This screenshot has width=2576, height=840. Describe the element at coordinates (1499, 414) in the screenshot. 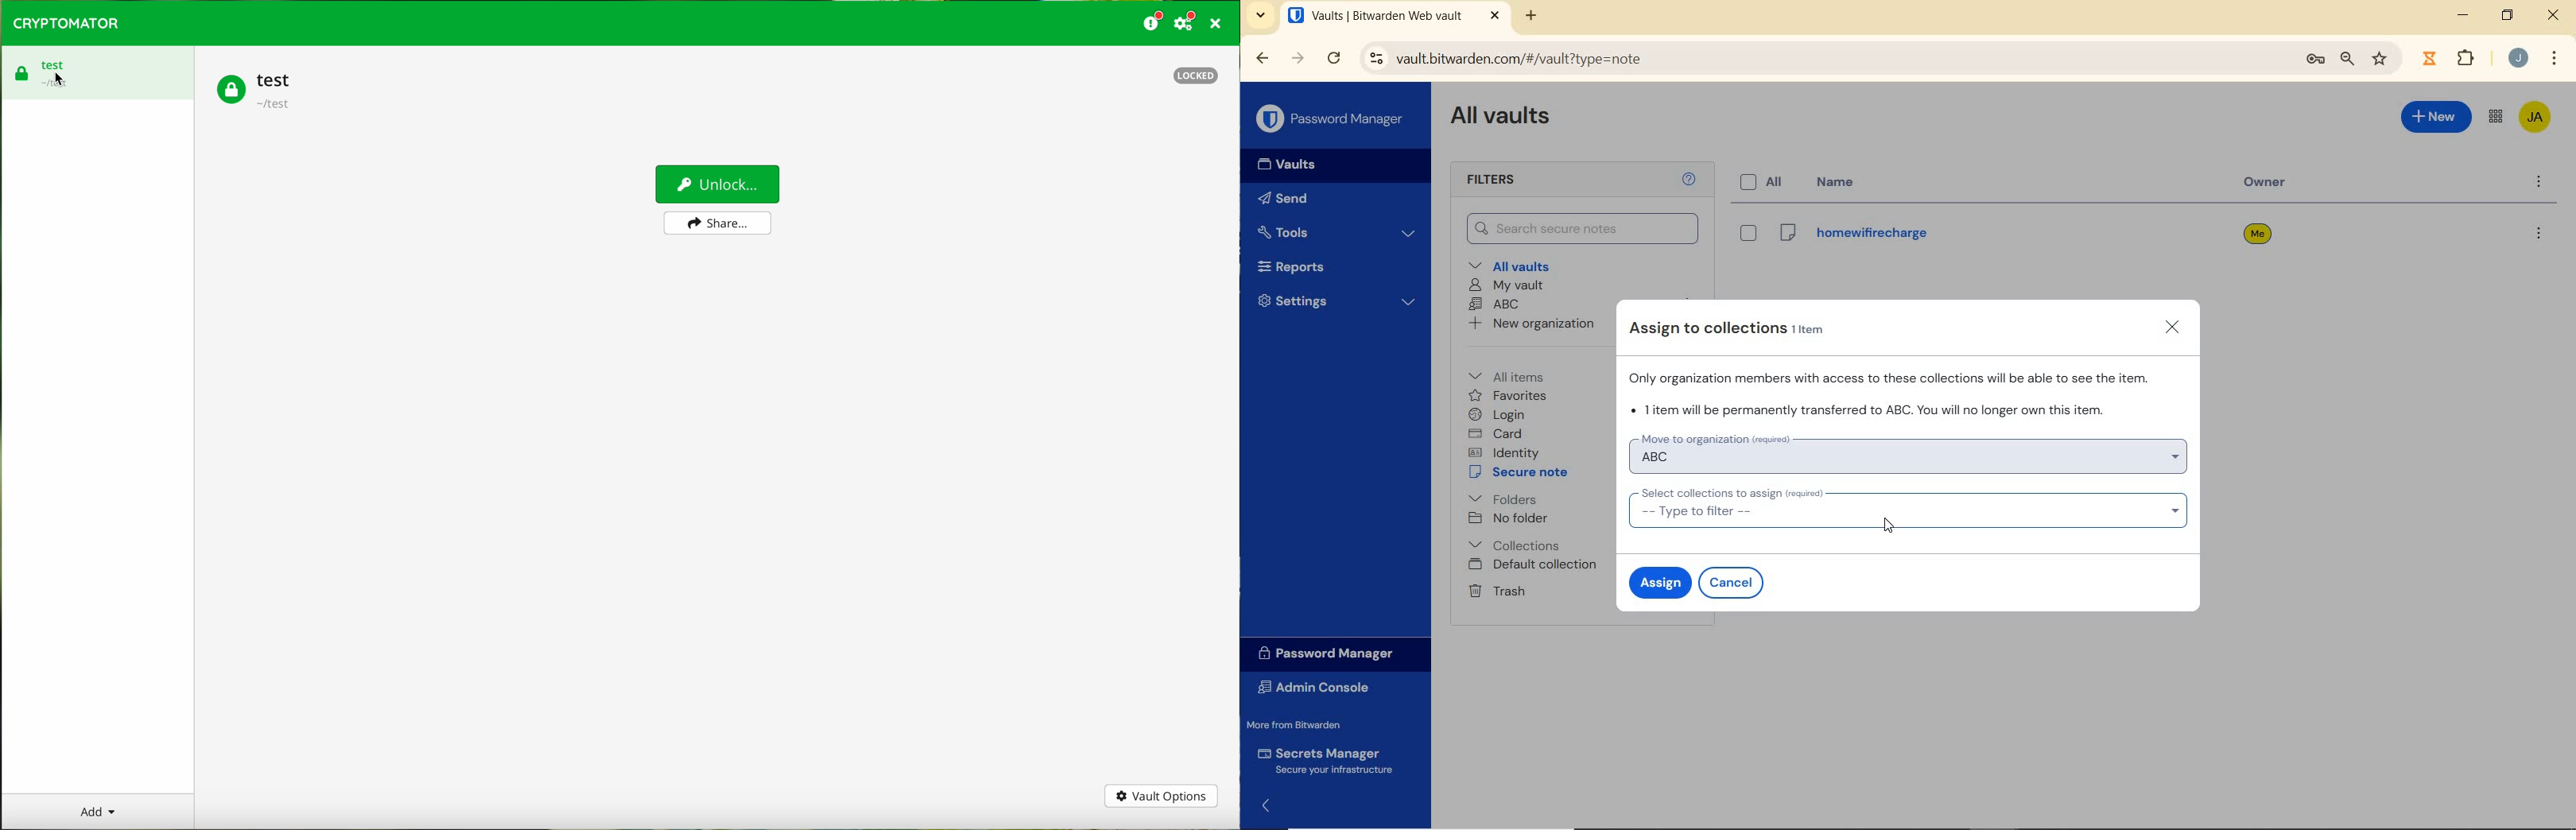

I see `login` at that location.